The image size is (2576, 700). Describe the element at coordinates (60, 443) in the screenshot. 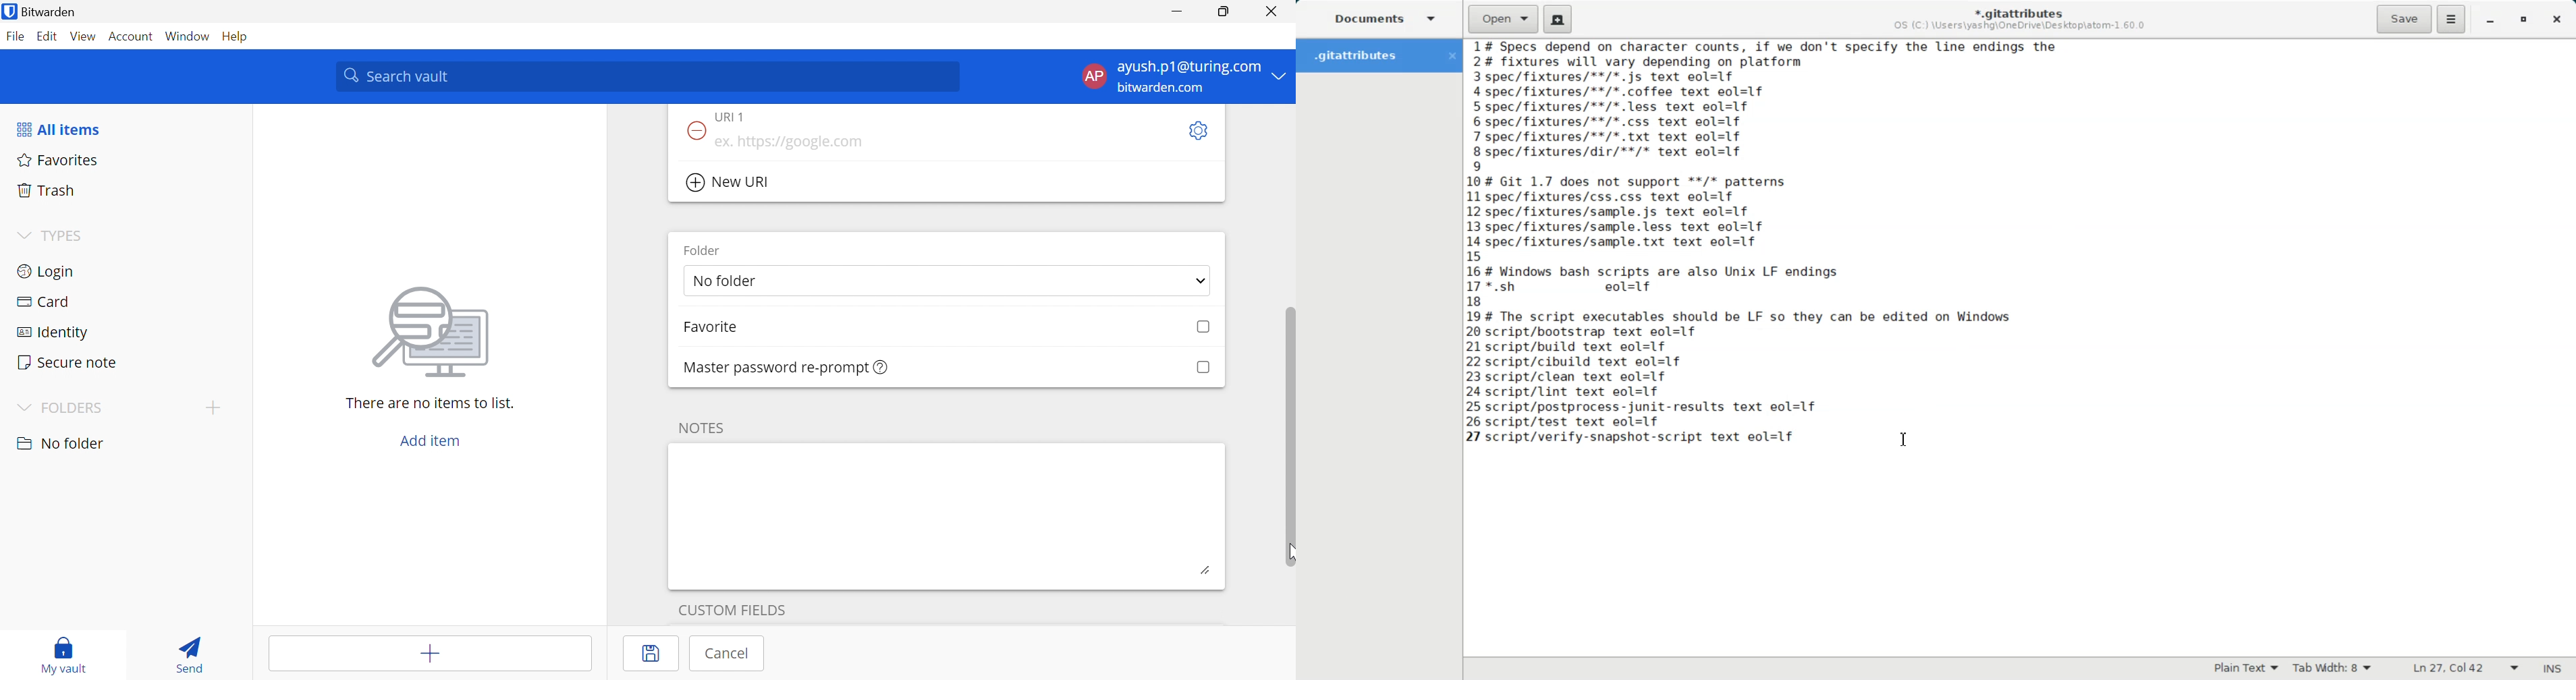

I see `nO FOLDER` at that location.